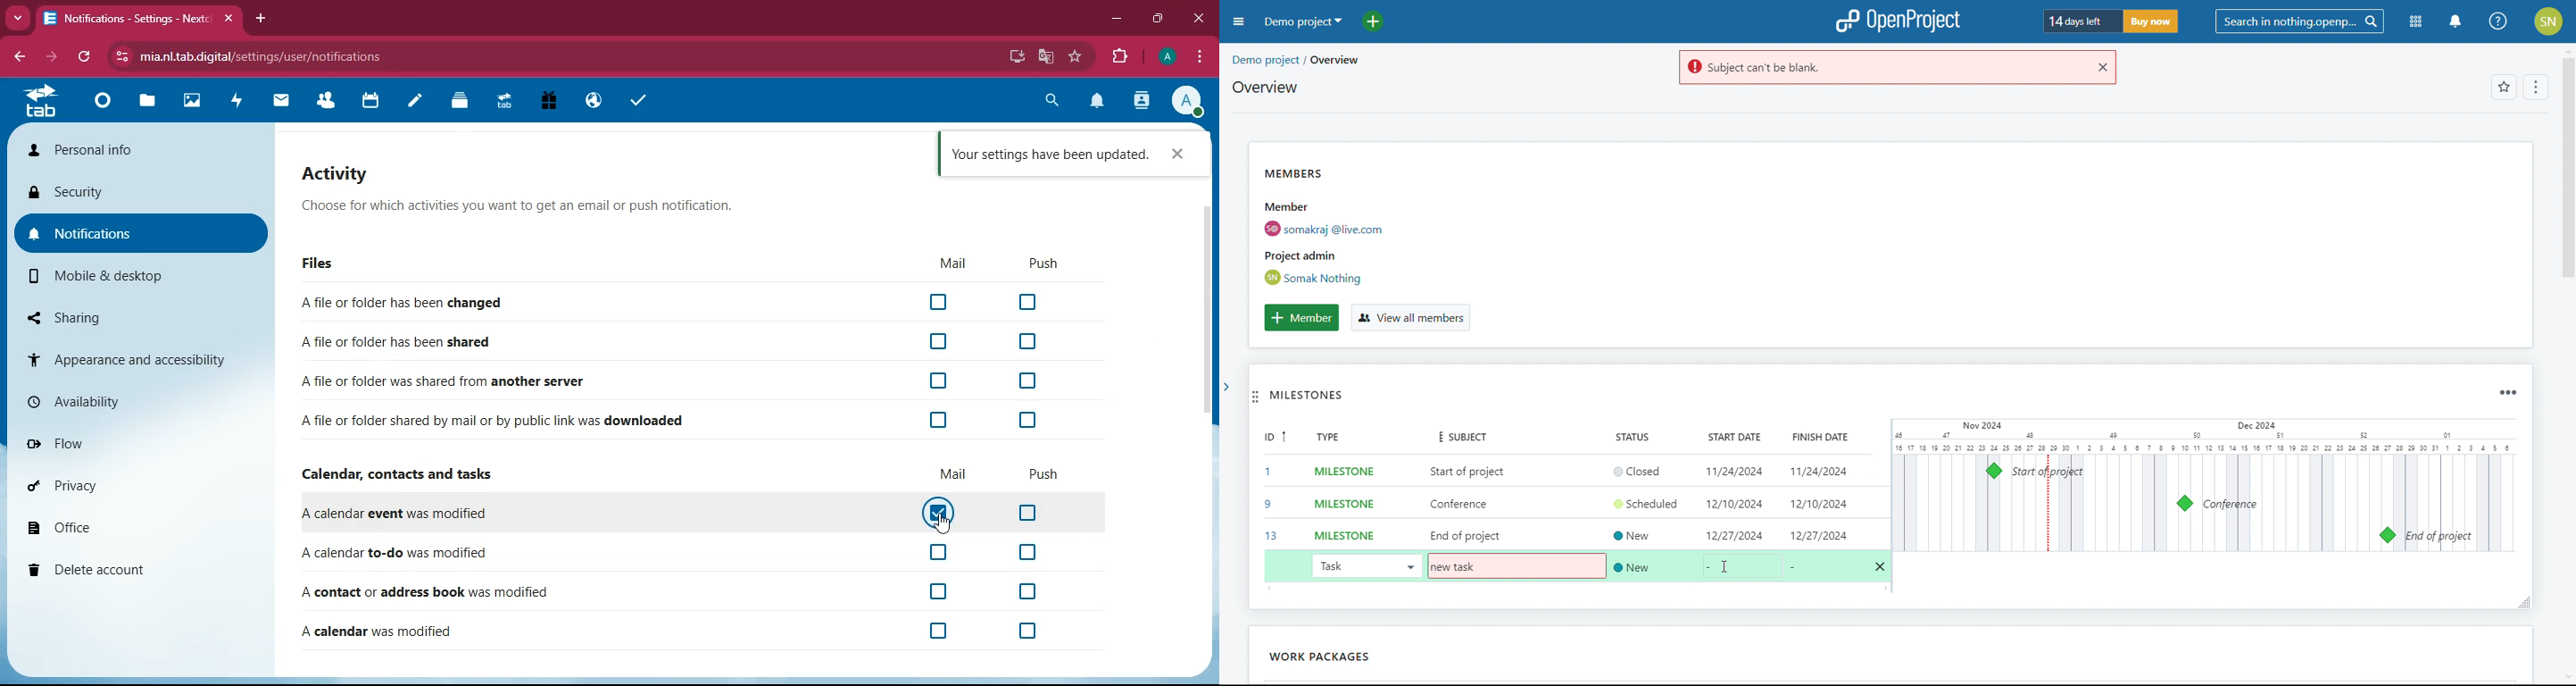 Image resolution: width=2576 pixels, height=700 pixels. I want to click on resize widget, so click(2520, 601).